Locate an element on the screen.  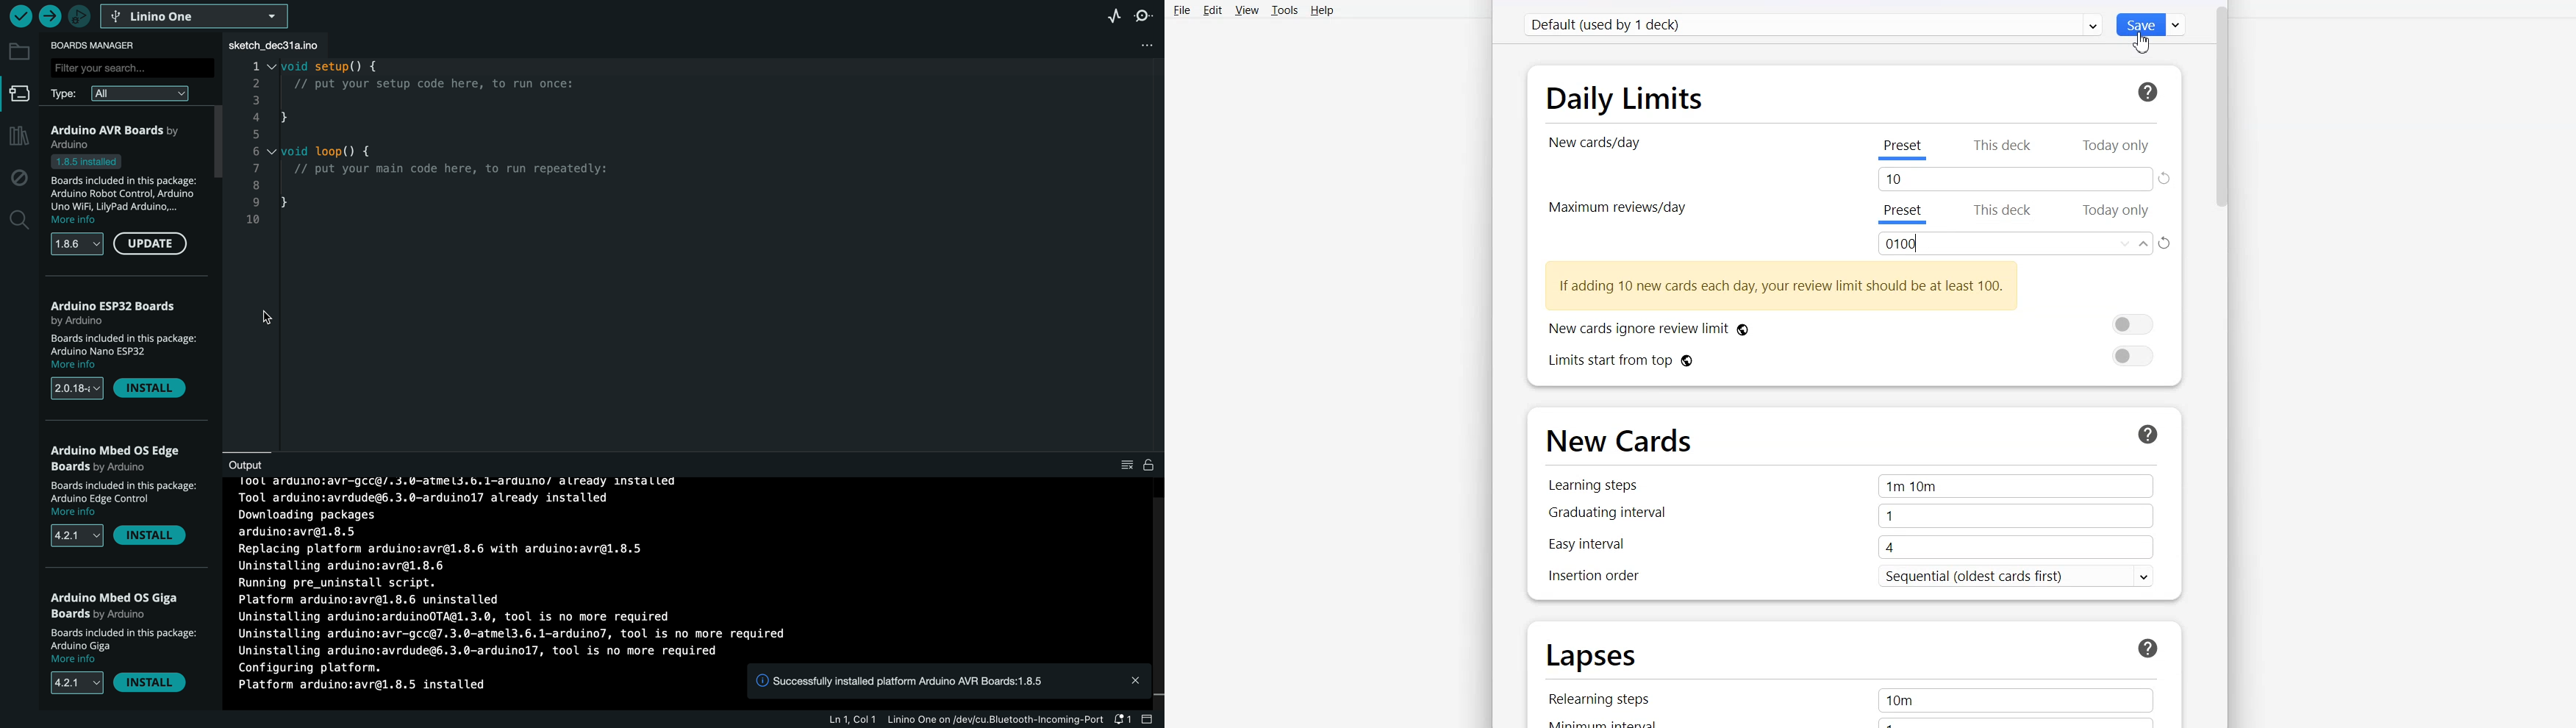
Maximum review/day is located at coordinates (1616, 207).